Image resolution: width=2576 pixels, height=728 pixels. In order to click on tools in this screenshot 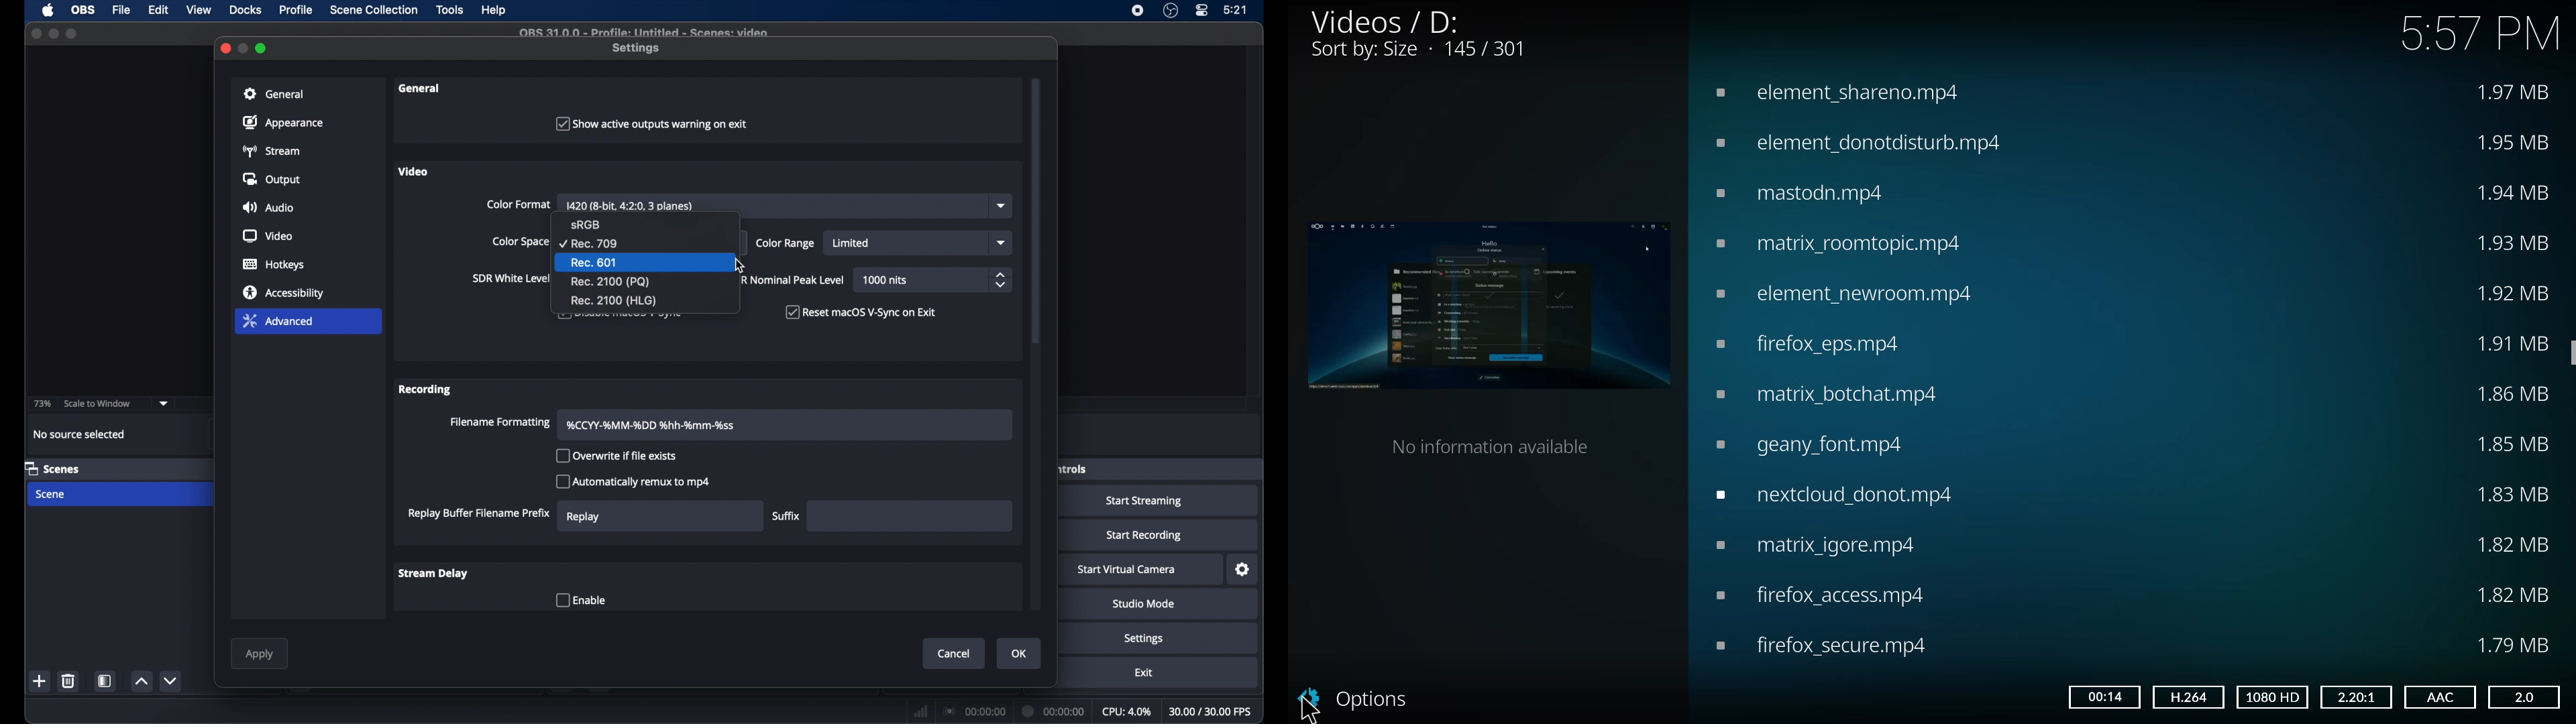, I will do `click(451, 9)`.